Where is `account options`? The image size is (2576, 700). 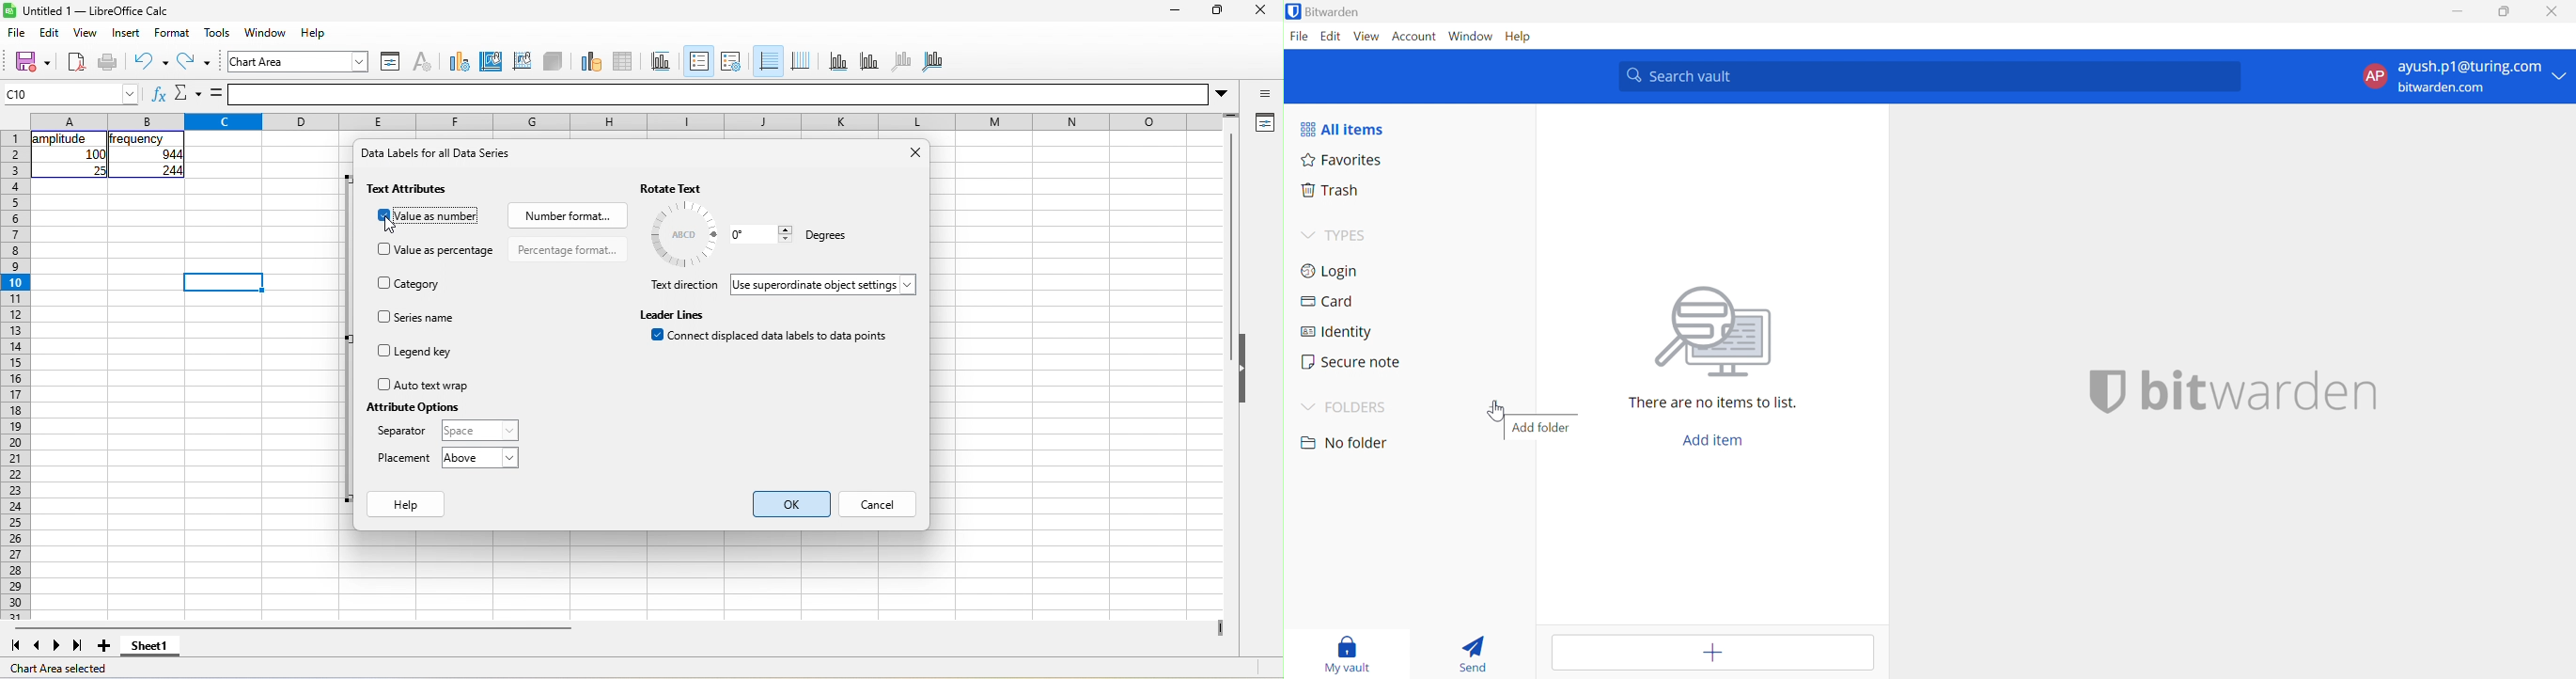 account options is located at coordinates (2464, 78).